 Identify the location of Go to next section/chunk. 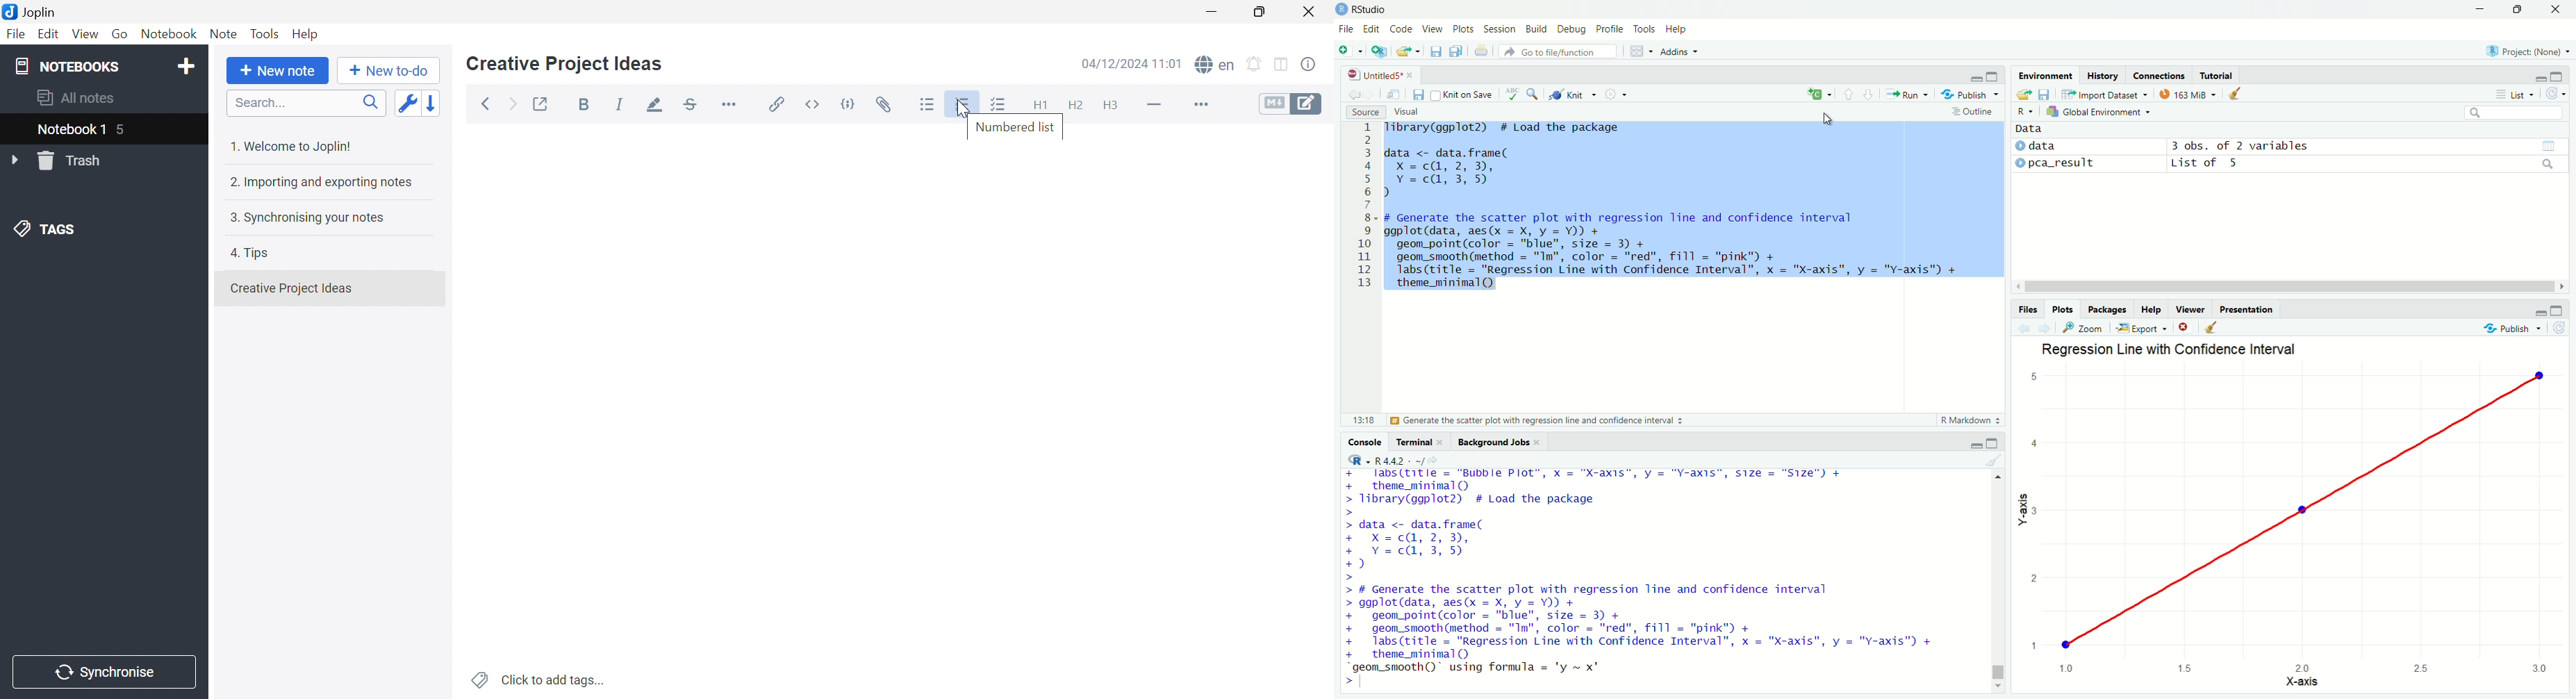
(1868, 93).